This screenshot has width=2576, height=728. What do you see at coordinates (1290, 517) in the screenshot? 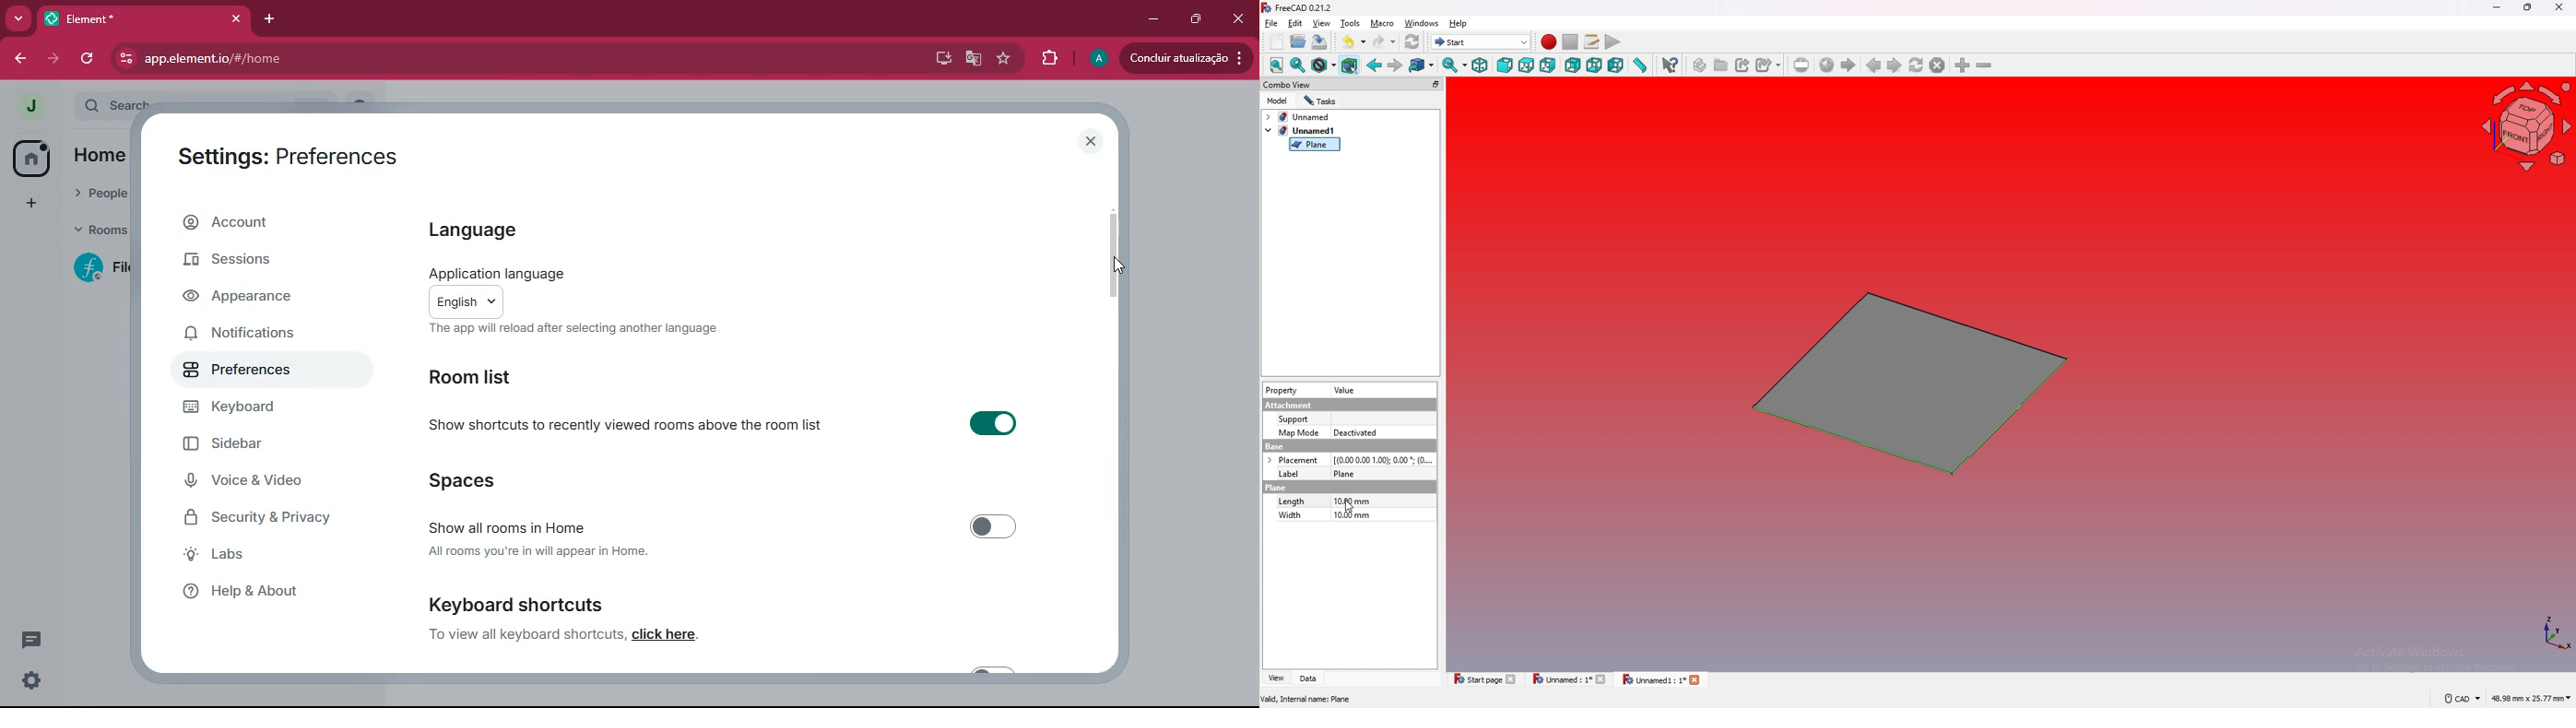
I see `width` at bounding box center [1290, 517].